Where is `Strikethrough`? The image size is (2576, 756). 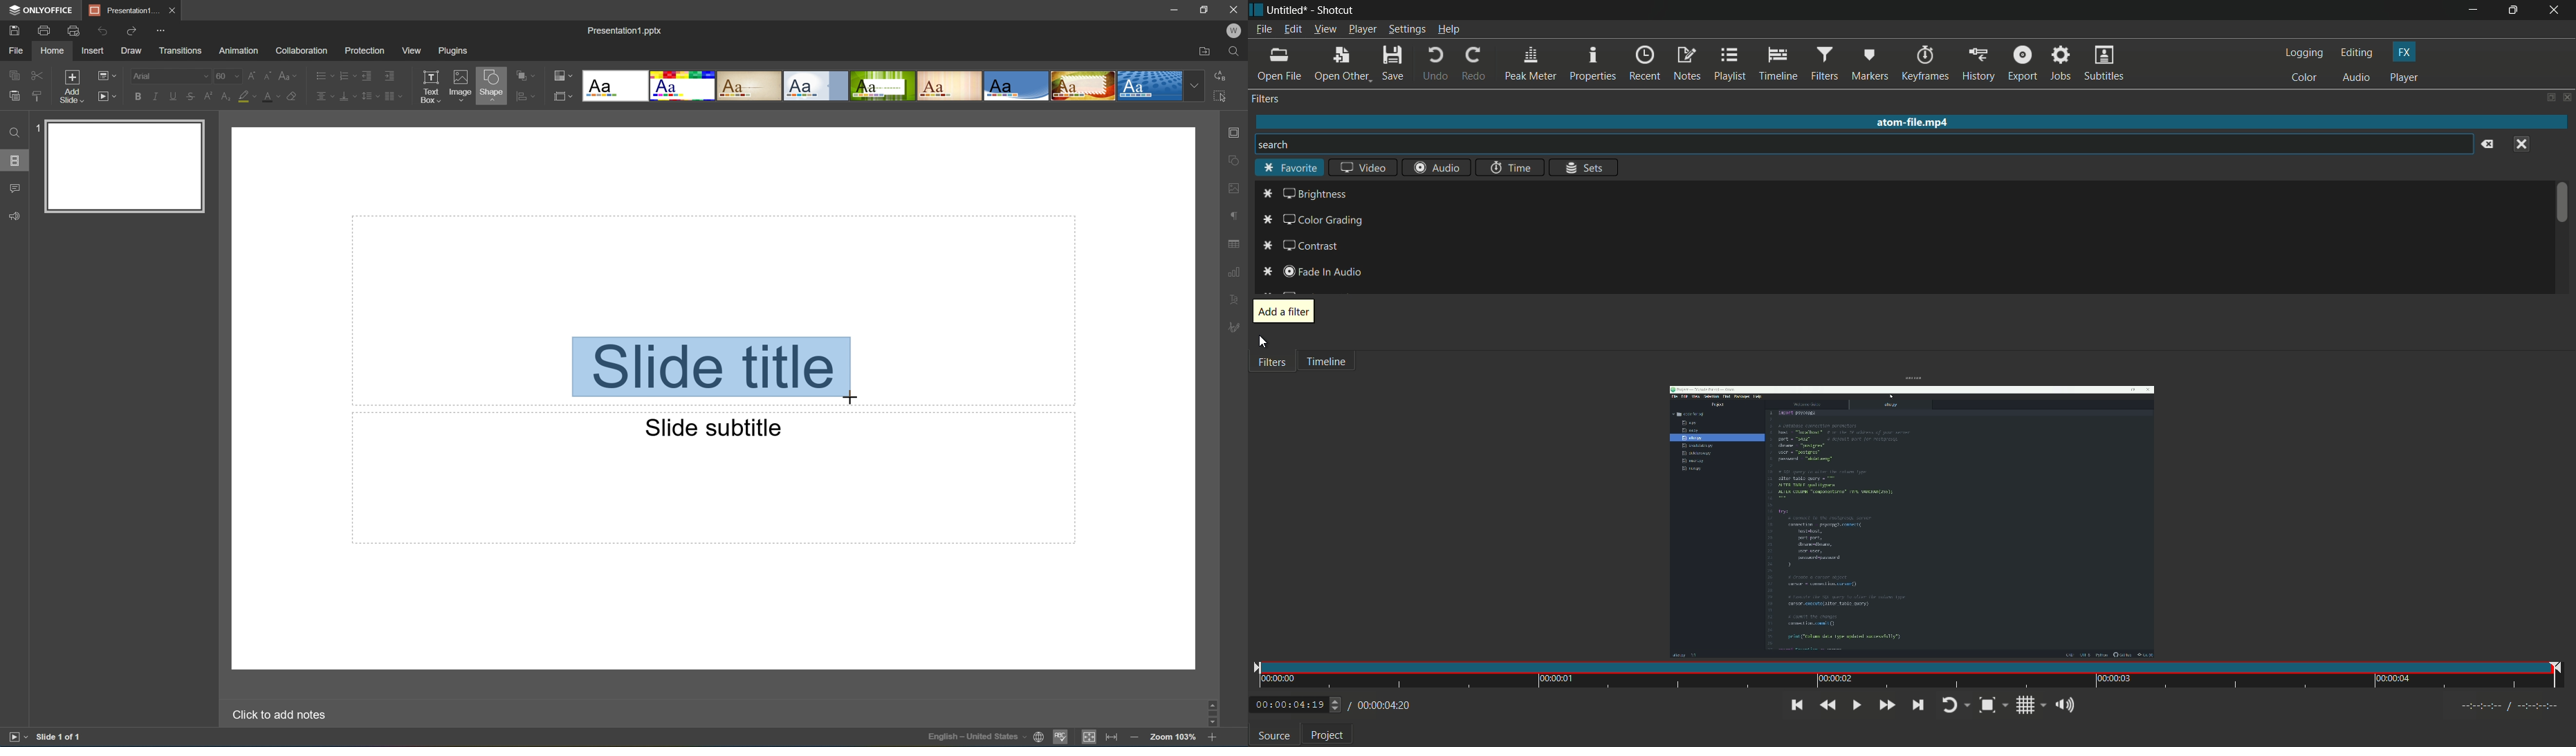 Strikethrough is located at coordinates (191, 98).